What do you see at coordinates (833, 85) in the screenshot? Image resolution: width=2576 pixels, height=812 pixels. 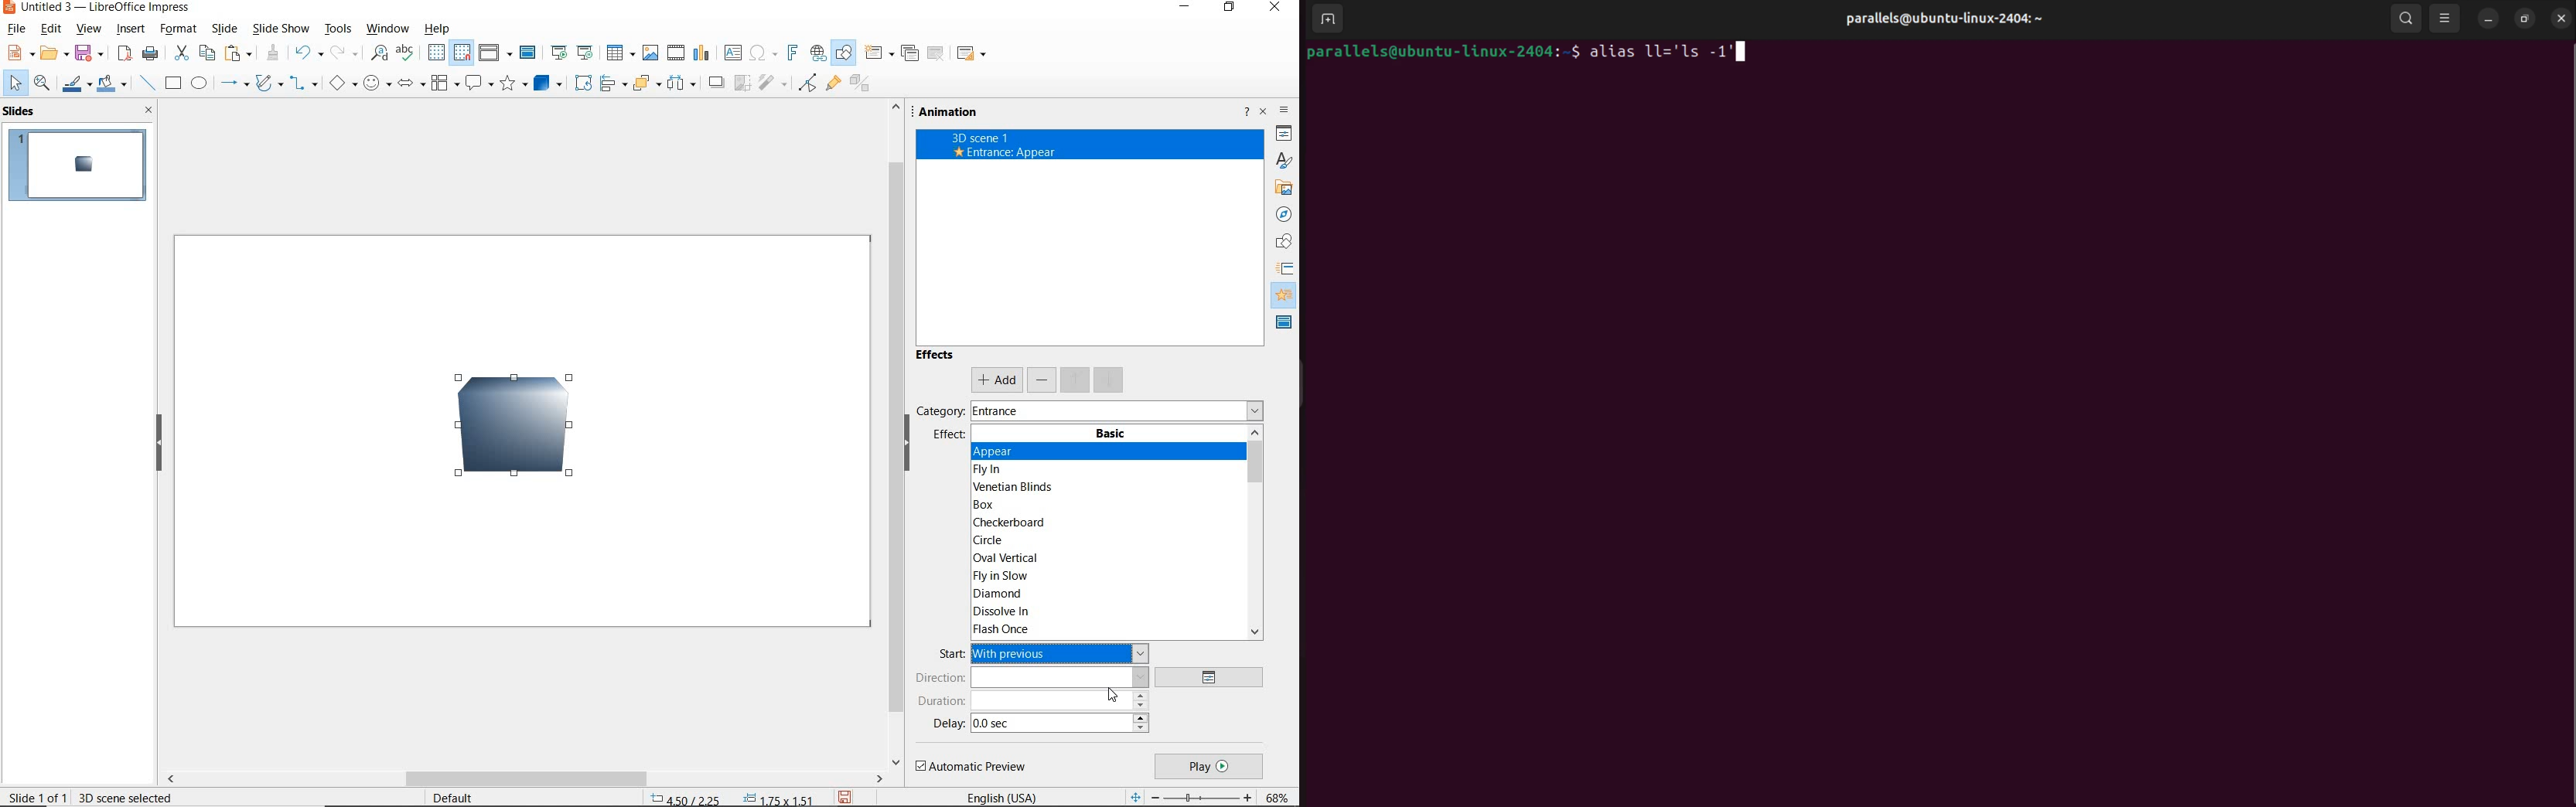 I see `show gluepoint functions` at bounding box center [833, 85].